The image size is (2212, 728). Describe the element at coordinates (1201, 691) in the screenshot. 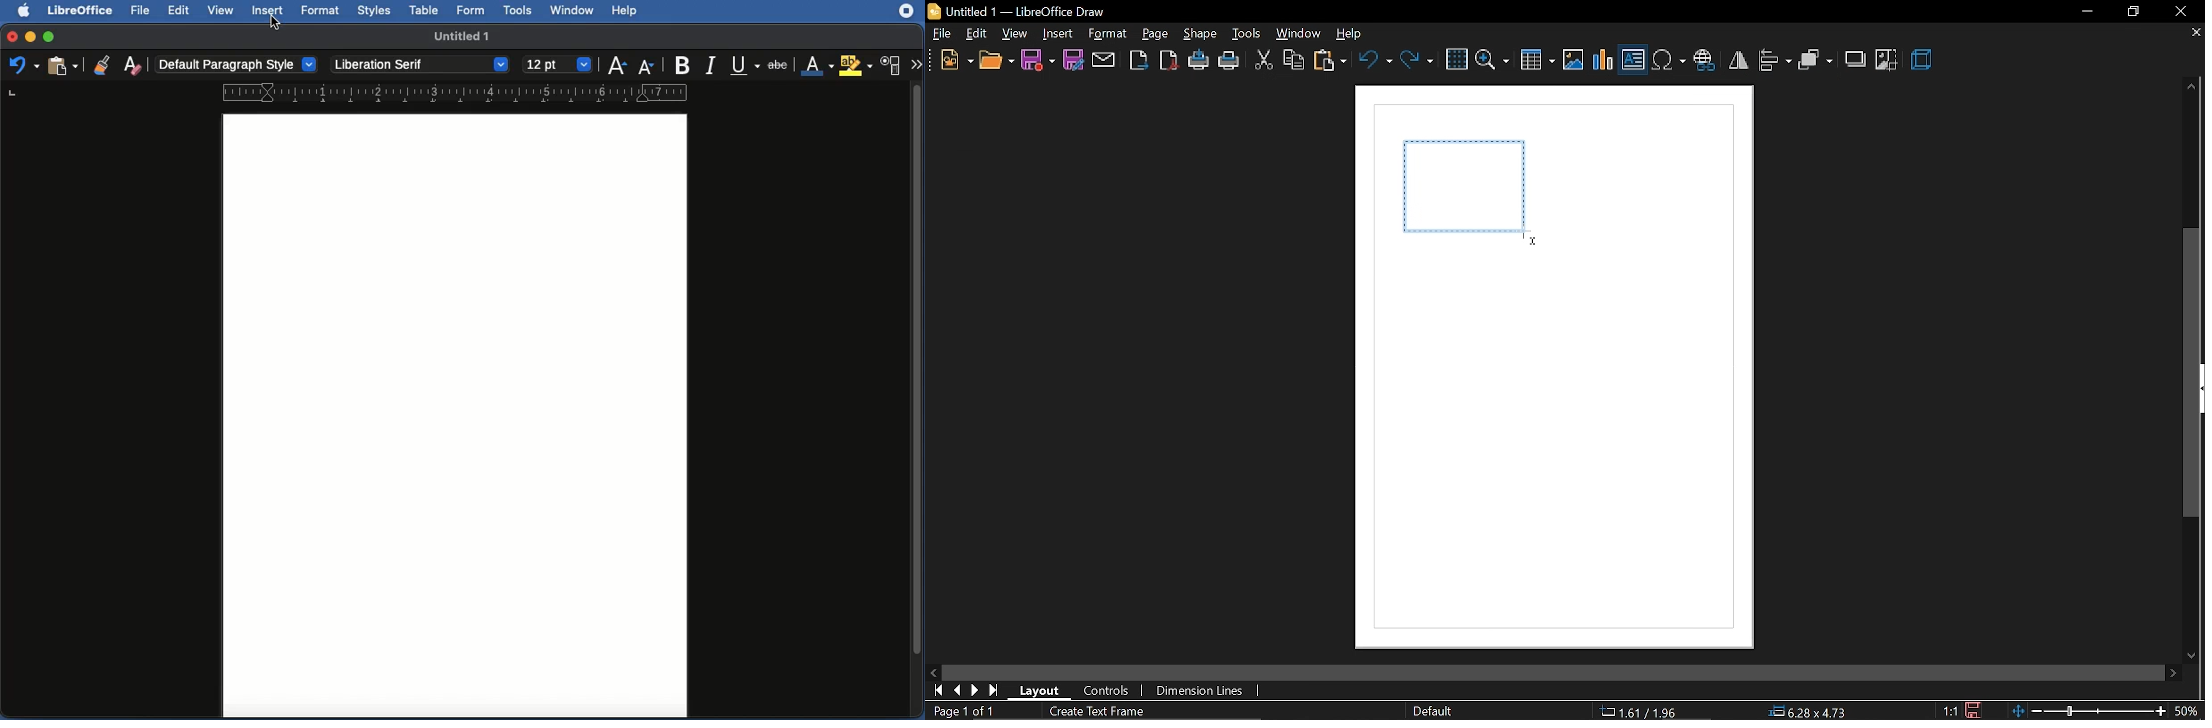

I see `dimension lines` at that location.